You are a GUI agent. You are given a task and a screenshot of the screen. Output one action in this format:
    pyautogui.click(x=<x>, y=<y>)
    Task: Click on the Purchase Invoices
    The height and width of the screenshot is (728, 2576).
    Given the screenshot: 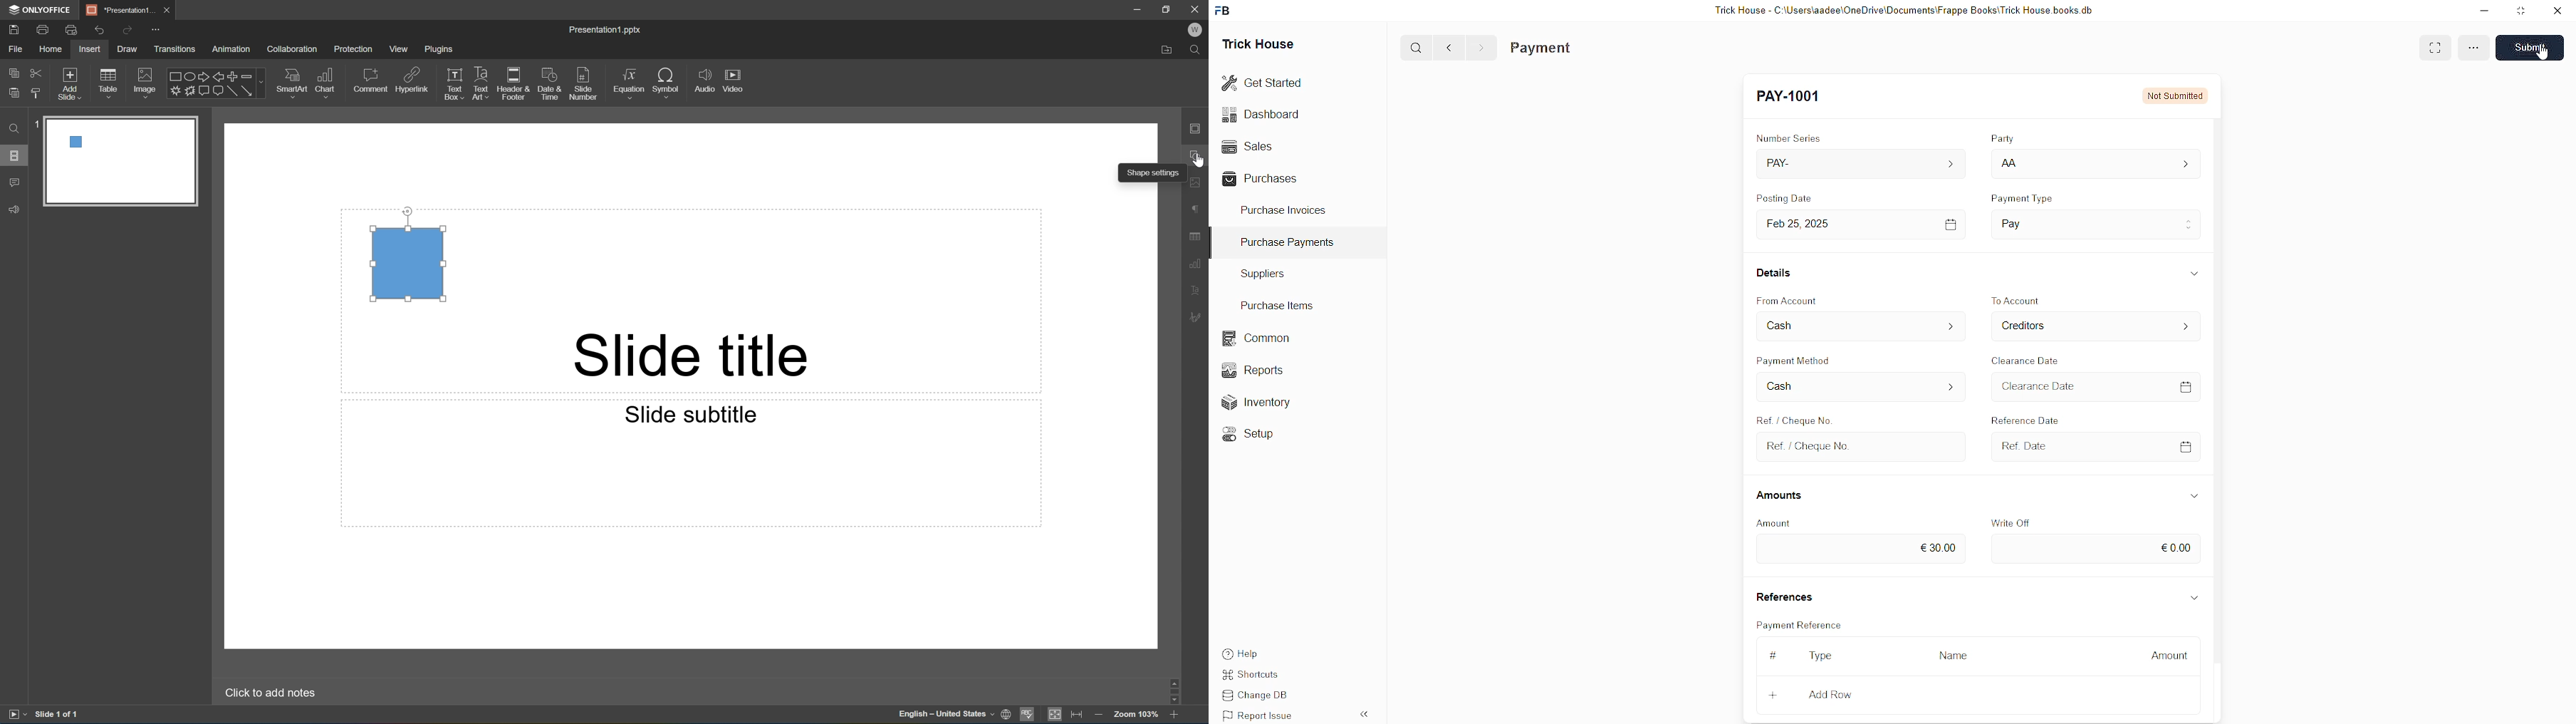 What is the action you would take?
    pyautogui.click(x=1286, y=209)
    